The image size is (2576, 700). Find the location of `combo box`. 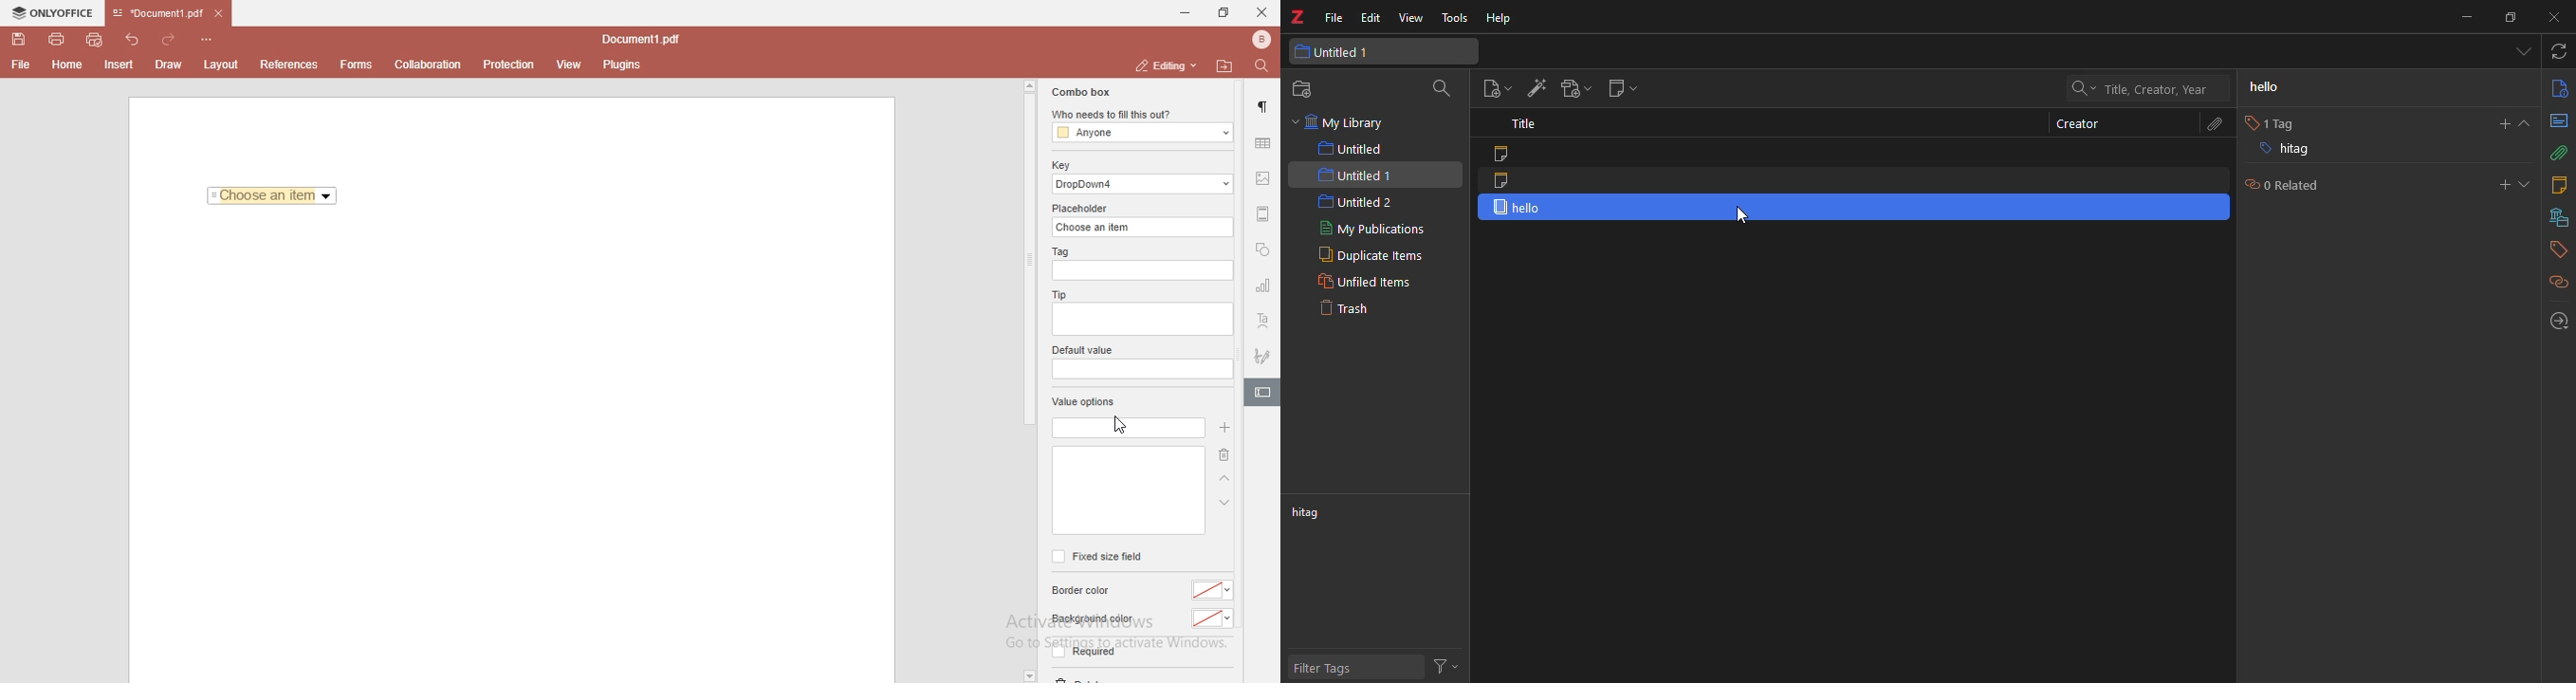

combo box is located at coordinates (1080, 92).